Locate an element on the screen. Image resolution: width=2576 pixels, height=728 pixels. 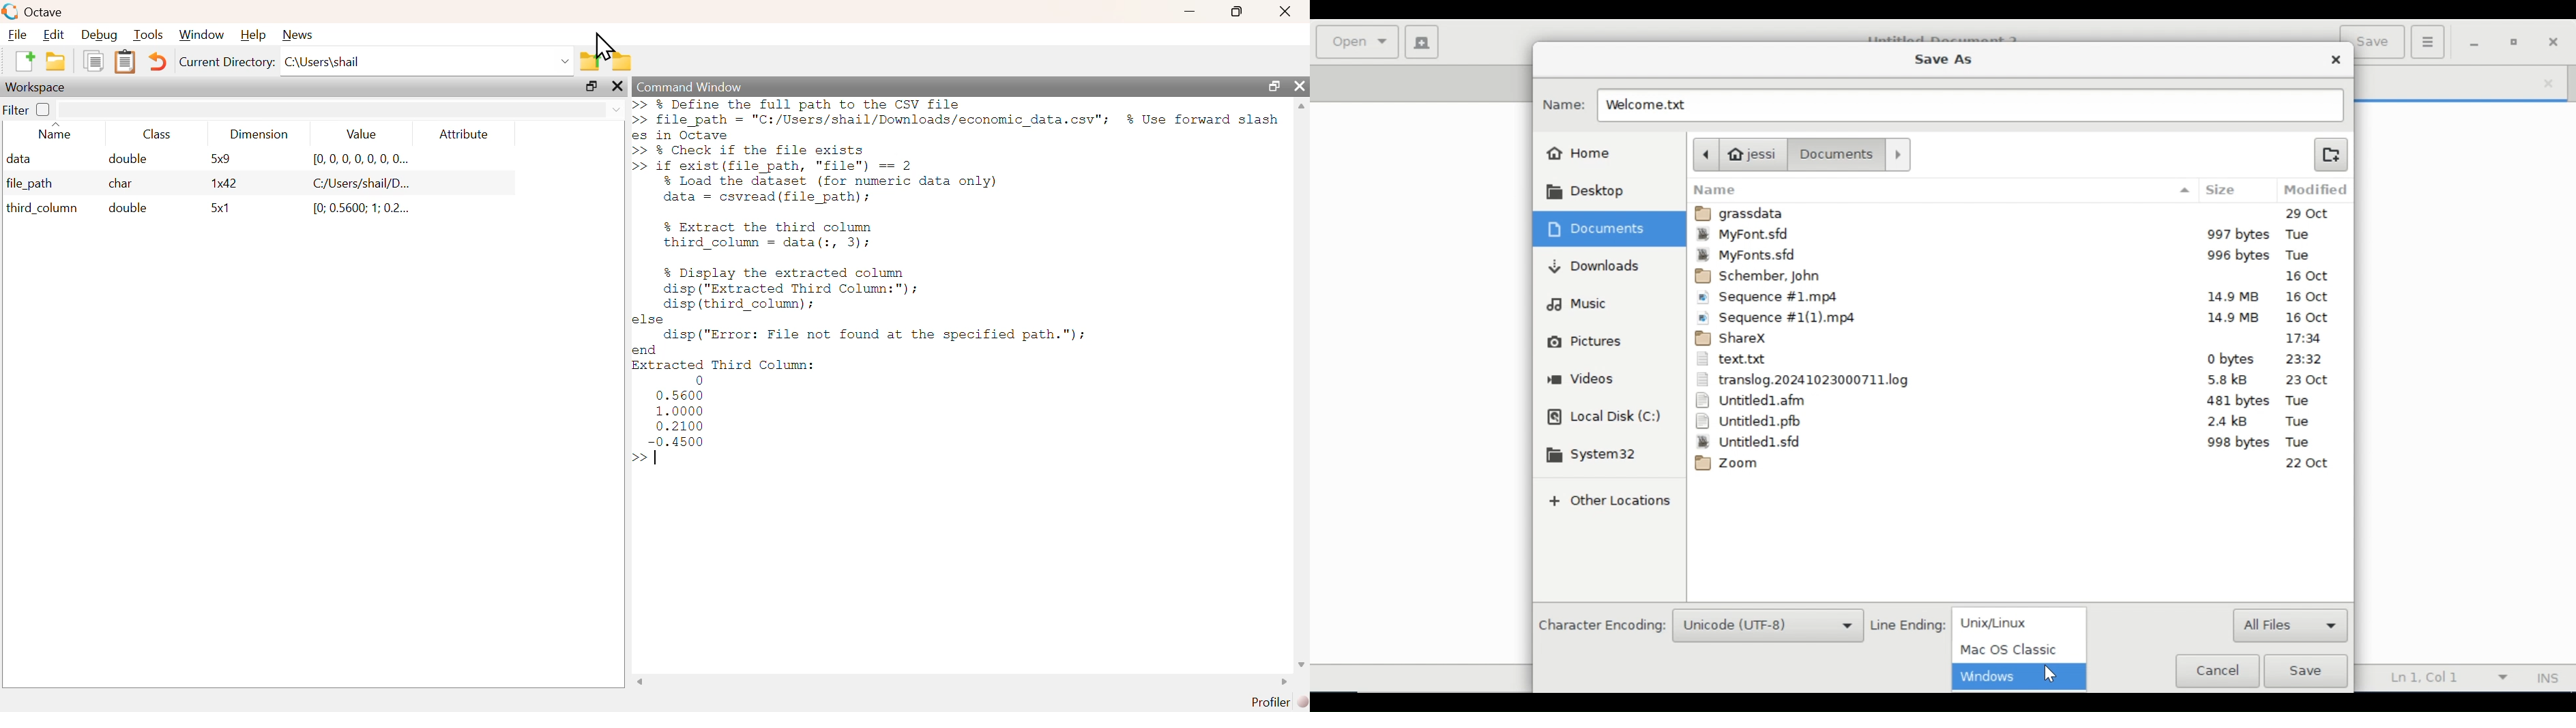
Unicode (UTF-8) is located at coordinates (1767, 626).